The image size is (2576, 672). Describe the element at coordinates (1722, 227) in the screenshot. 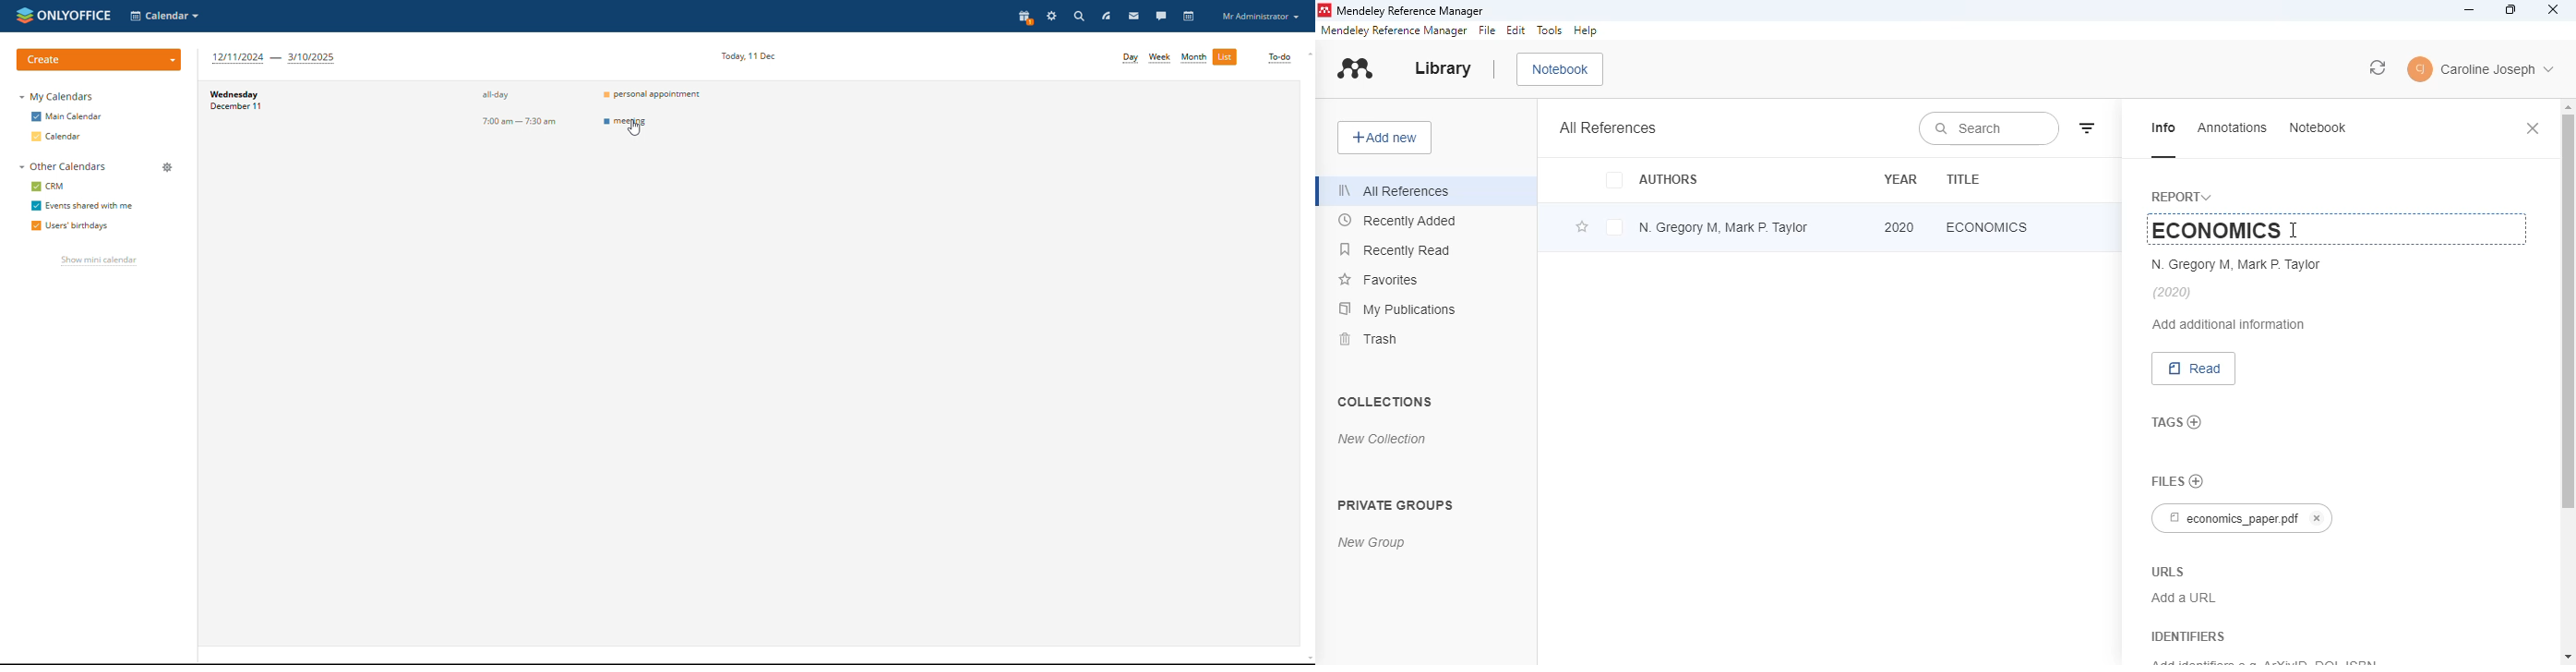

I see `N. Gregory M, Mark P. Taylor` at that location.